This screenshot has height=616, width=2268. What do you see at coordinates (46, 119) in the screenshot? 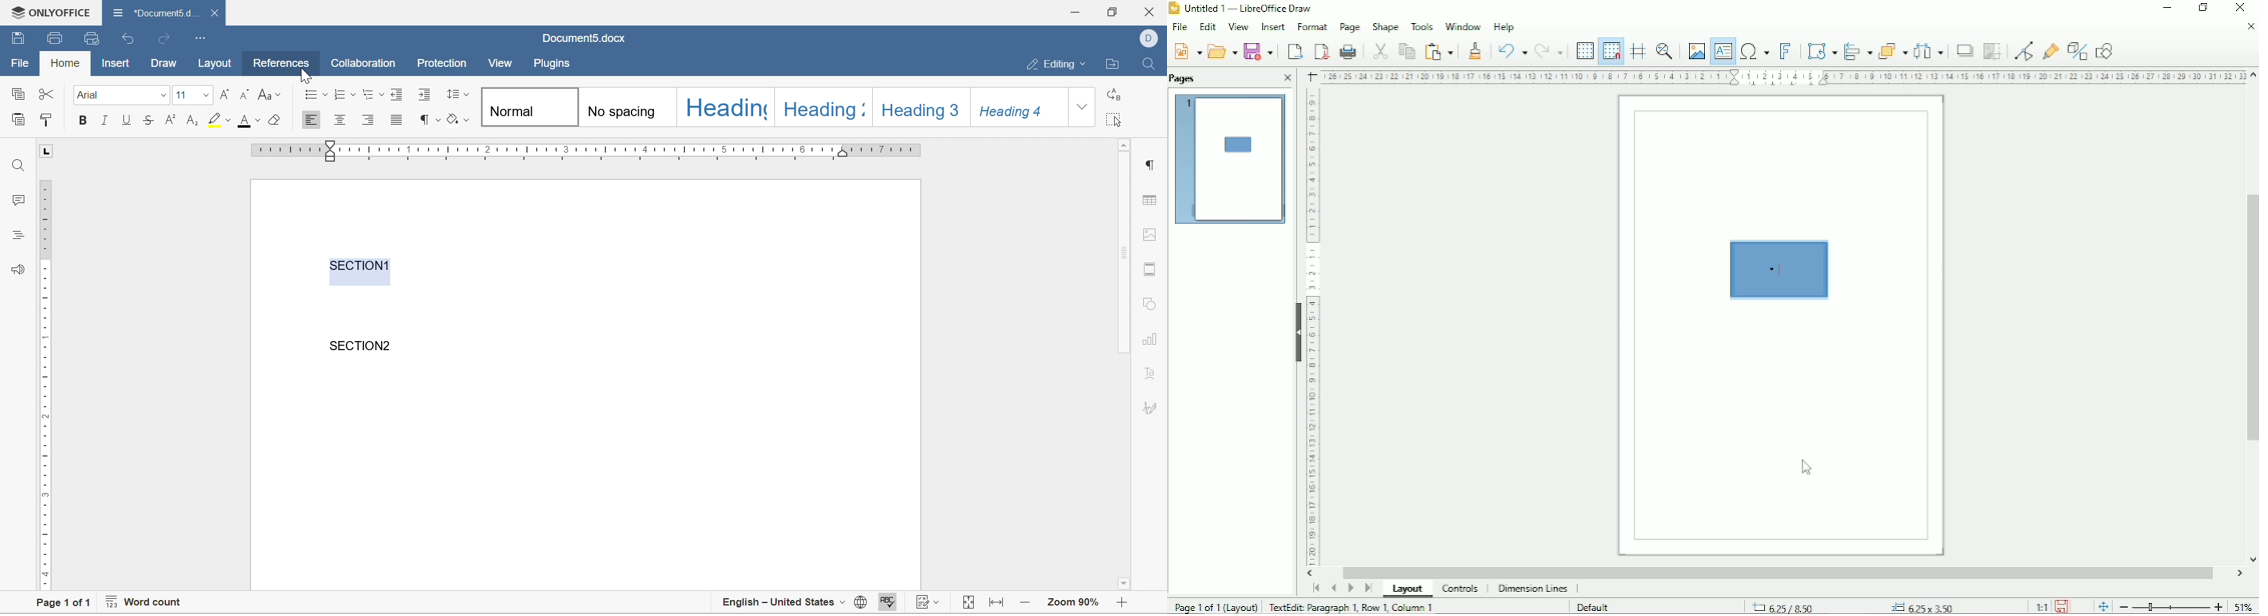
I see `copy style` at bounding box center [46, 119].